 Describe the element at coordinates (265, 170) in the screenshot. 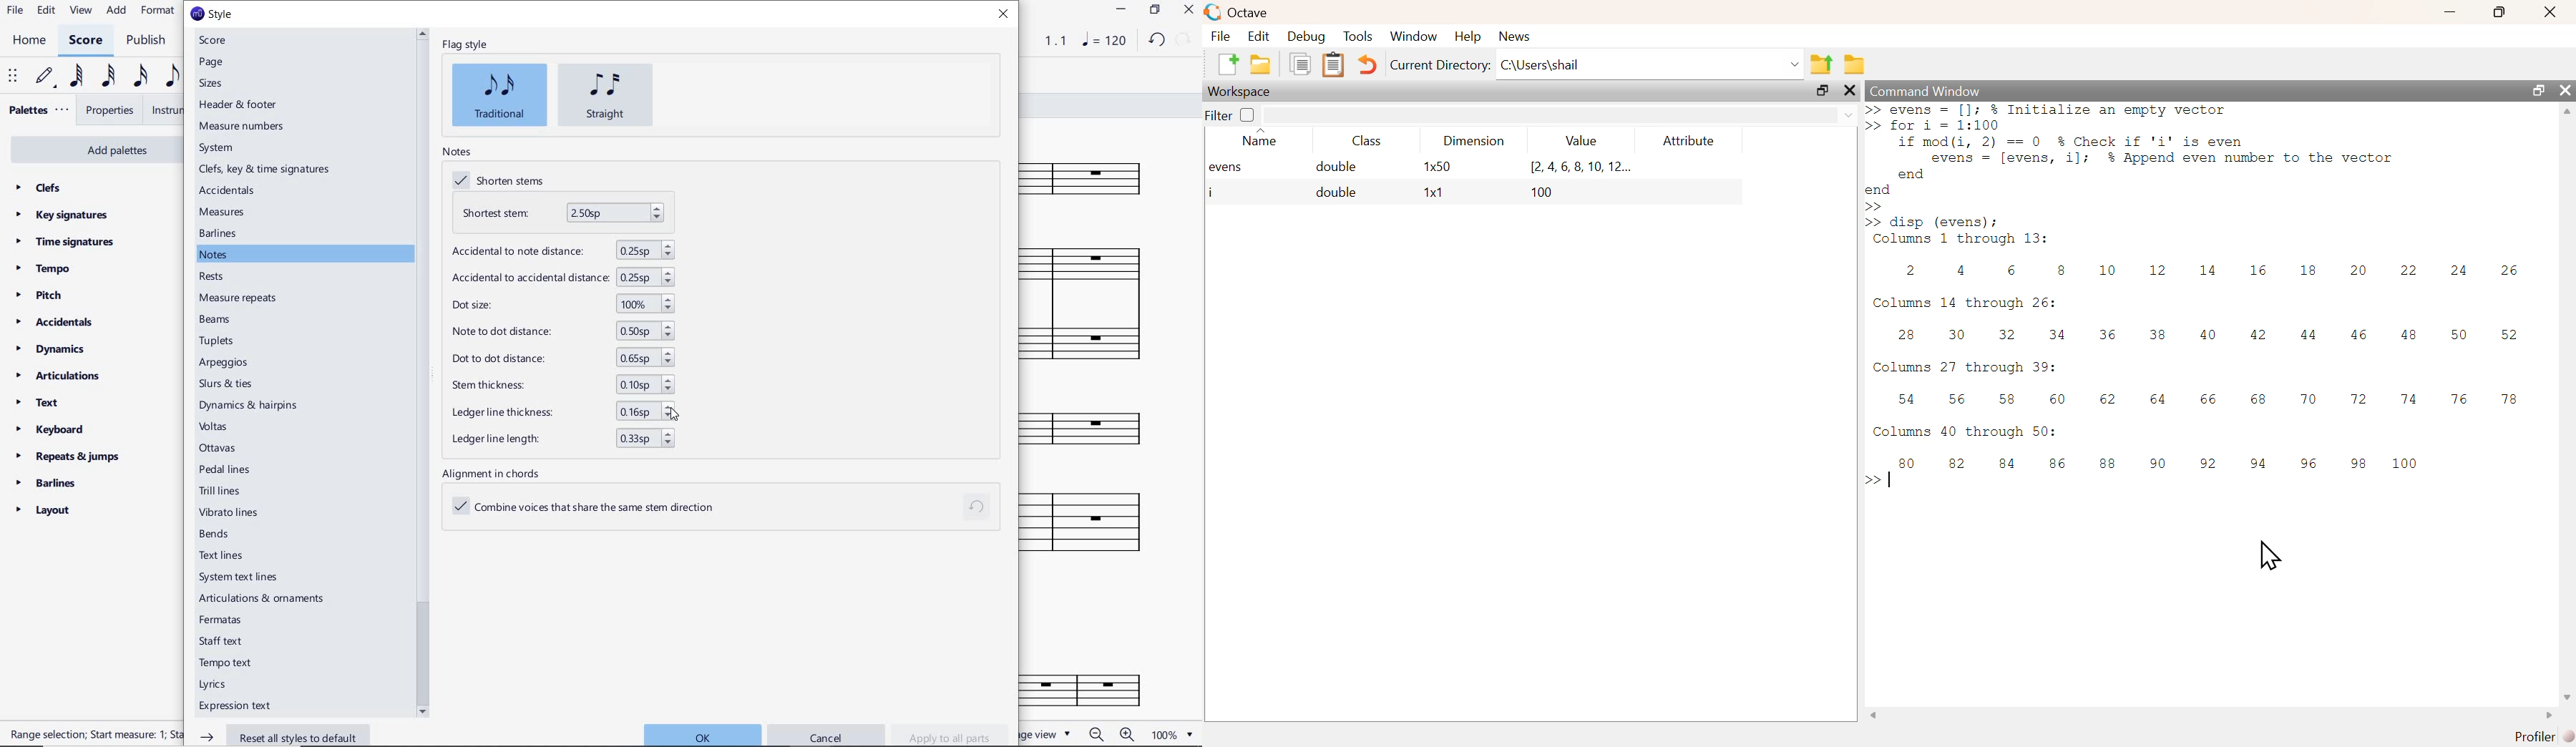

I see `clefs, key & time signatures` at that location.